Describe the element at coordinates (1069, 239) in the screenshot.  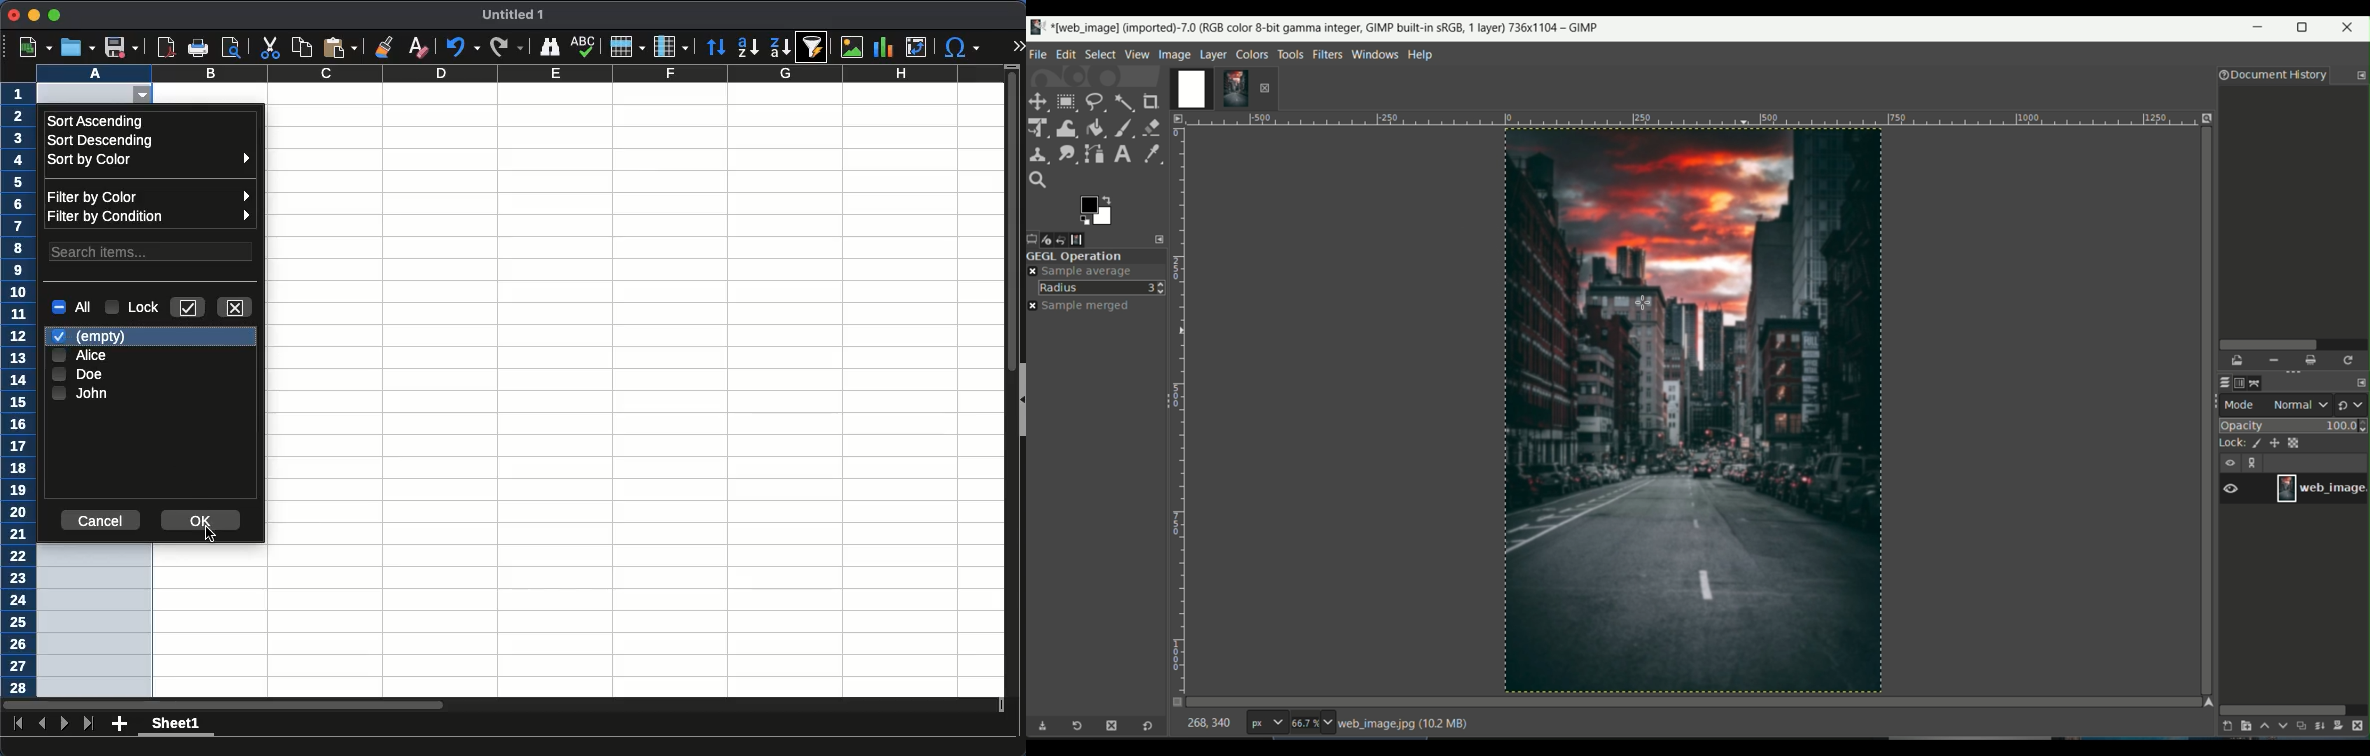
I see `undo` at that location.